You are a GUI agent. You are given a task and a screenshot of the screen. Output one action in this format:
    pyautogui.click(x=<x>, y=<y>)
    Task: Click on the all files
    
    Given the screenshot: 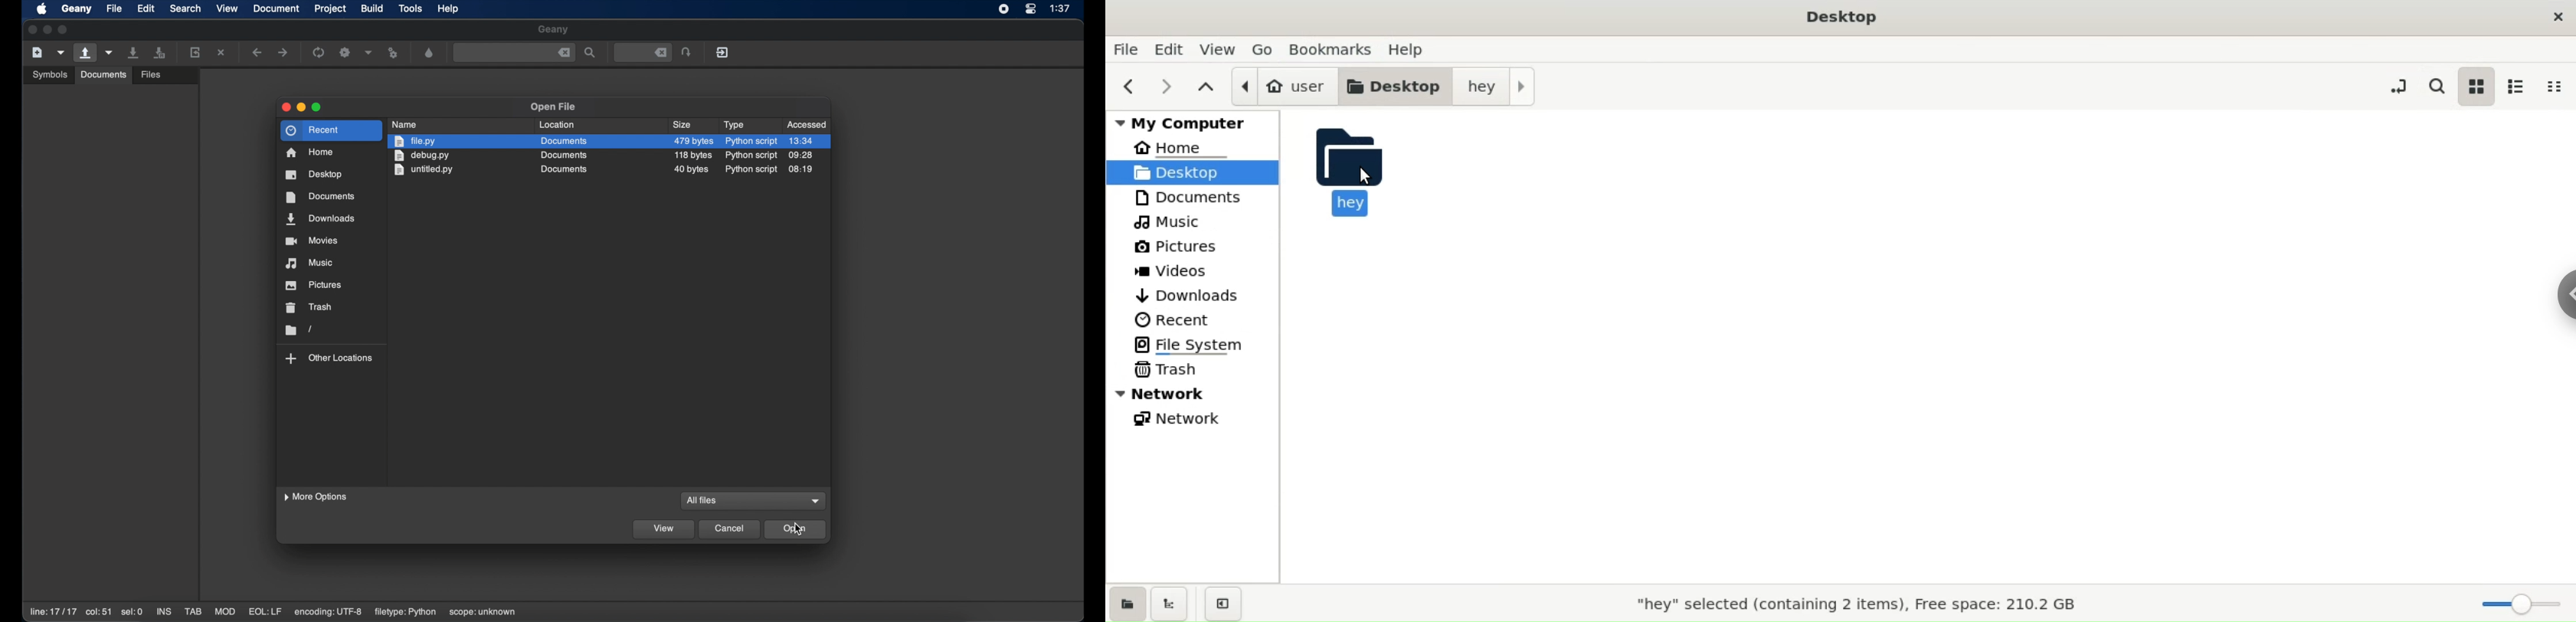 What is the action you would take?
    pyautogui.click(x=701, y=501)
    